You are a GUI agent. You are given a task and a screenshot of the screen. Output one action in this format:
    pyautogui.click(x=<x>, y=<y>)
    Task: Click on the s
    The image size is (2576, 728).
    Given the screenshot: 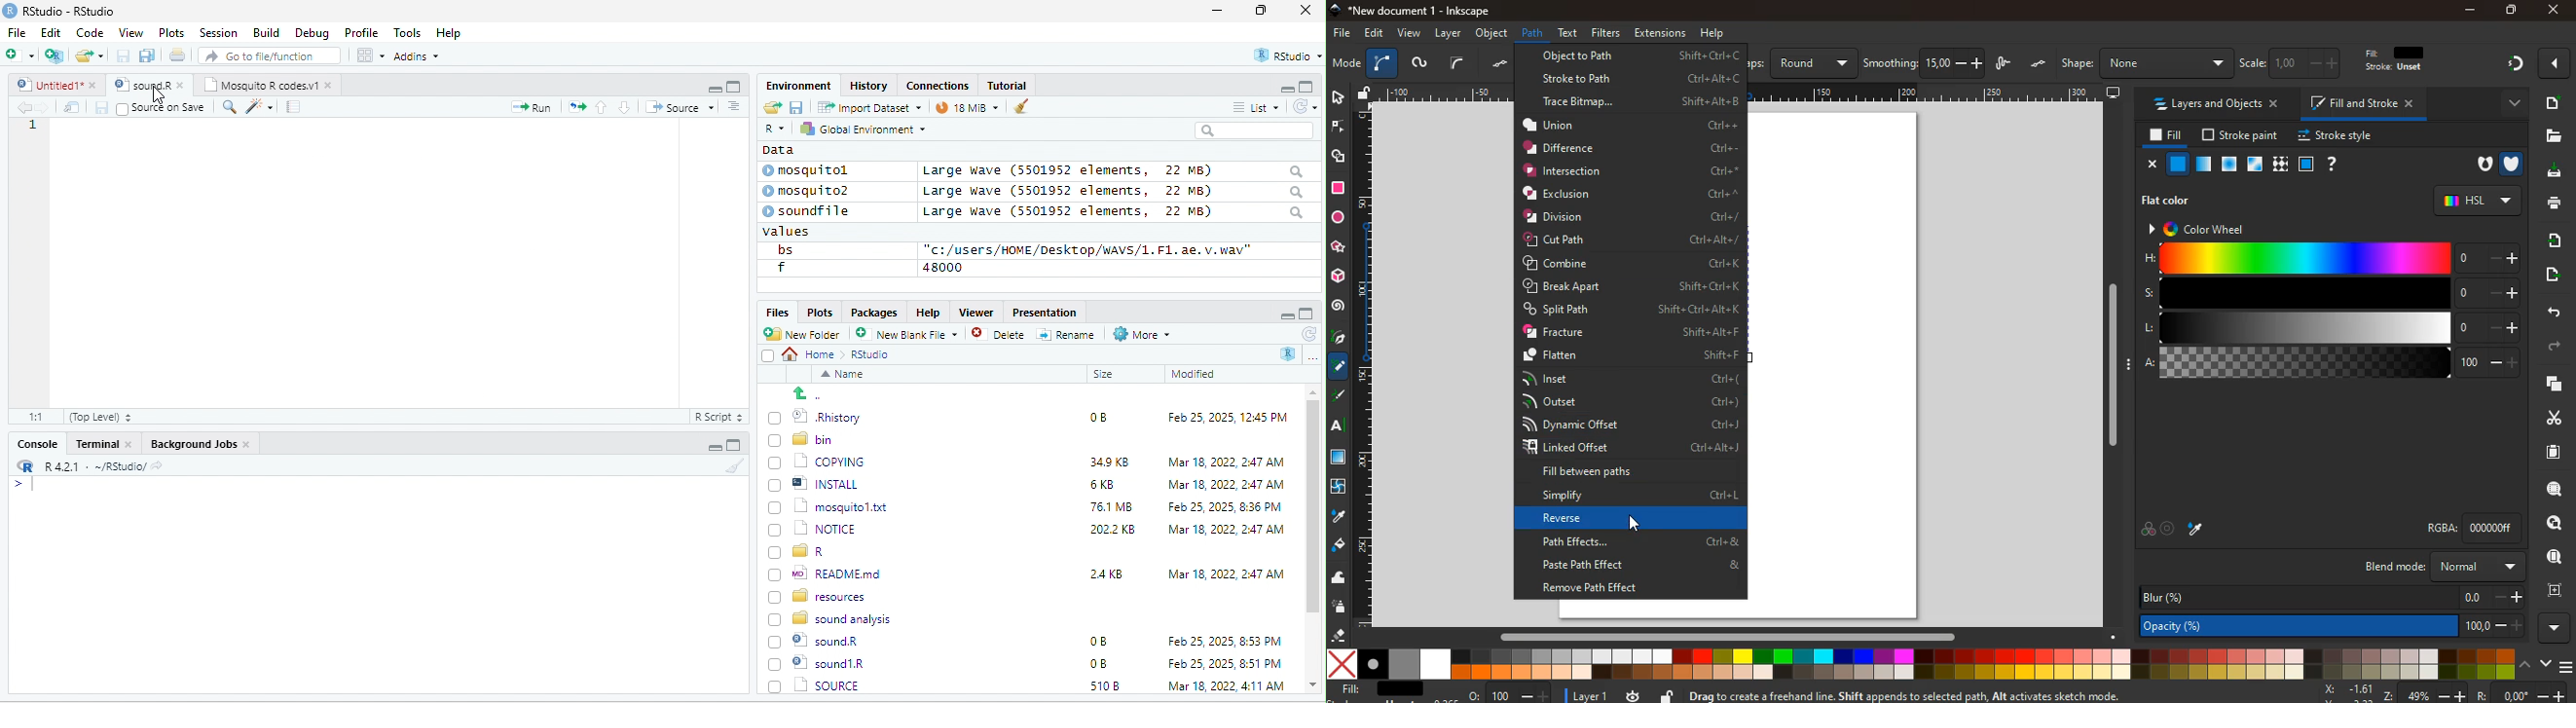 What is the action you would take?
    pyautogui.click(x=2331, y=293)
    